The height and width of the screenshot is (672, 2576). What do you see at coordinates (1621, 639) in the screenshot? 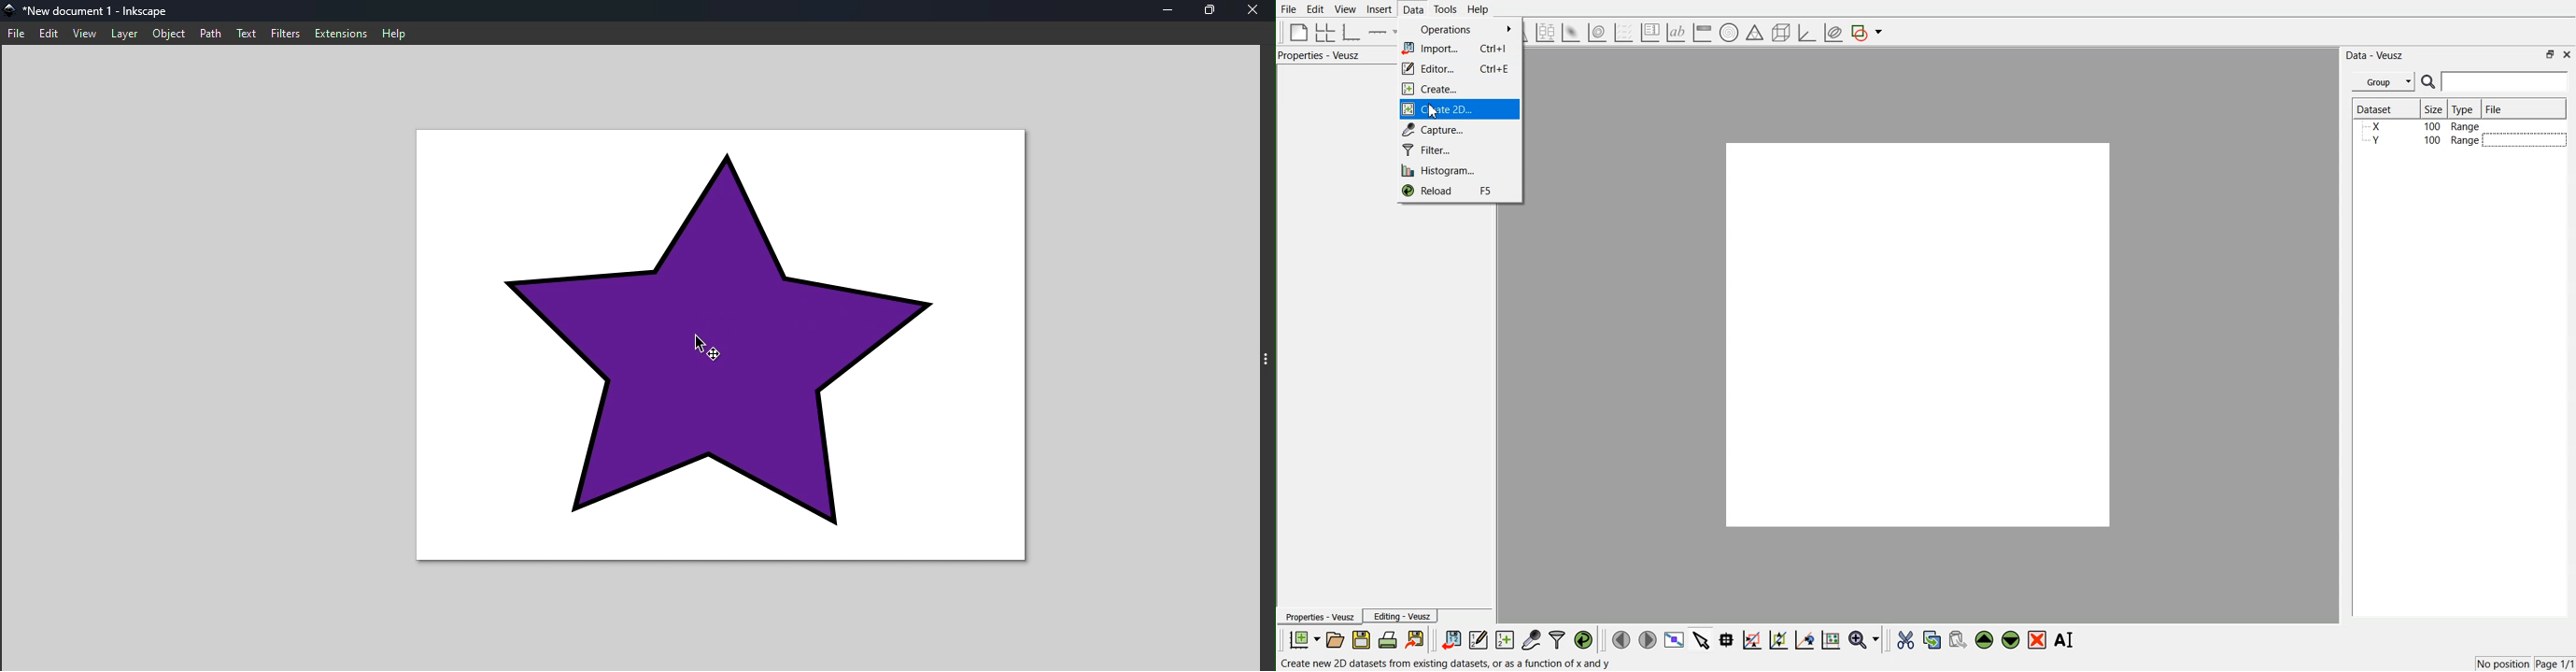
I see `Move to the previous page` at bounding box center [1621, 639].